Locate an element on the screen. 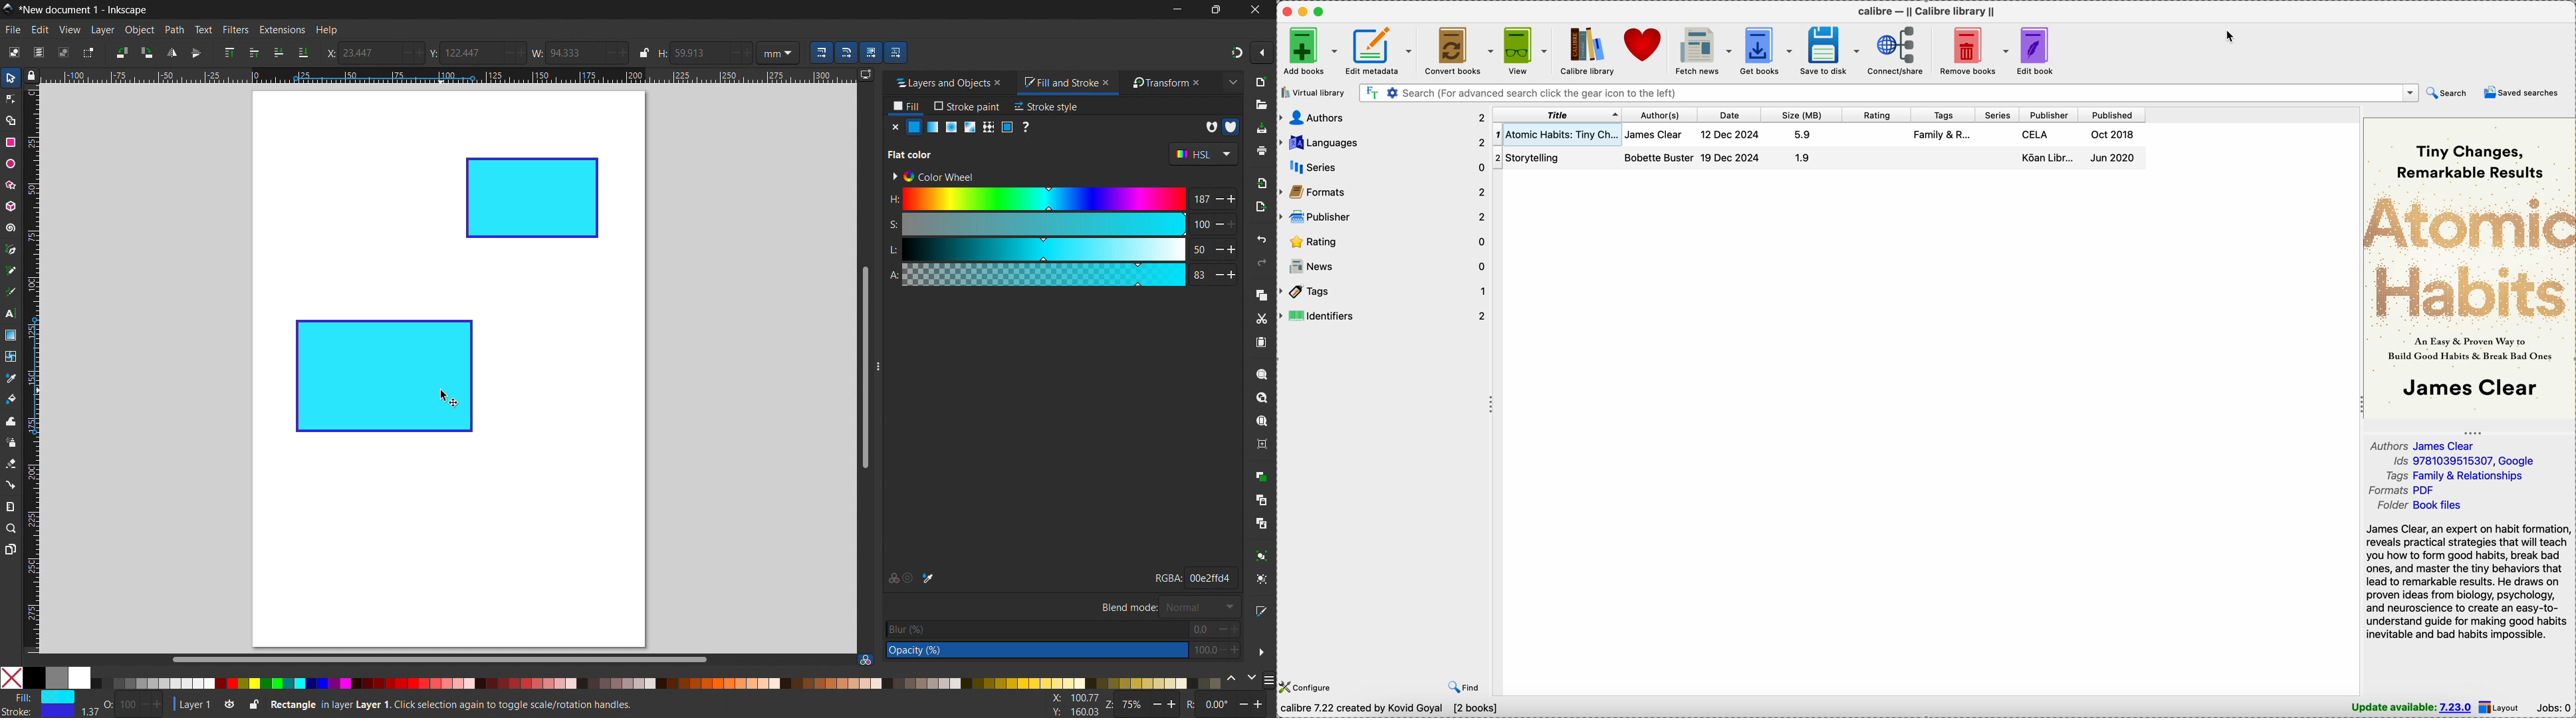 The height and width of the screenshot is (728, 2576). zoom drawing is located at coordinates (1262, 398).